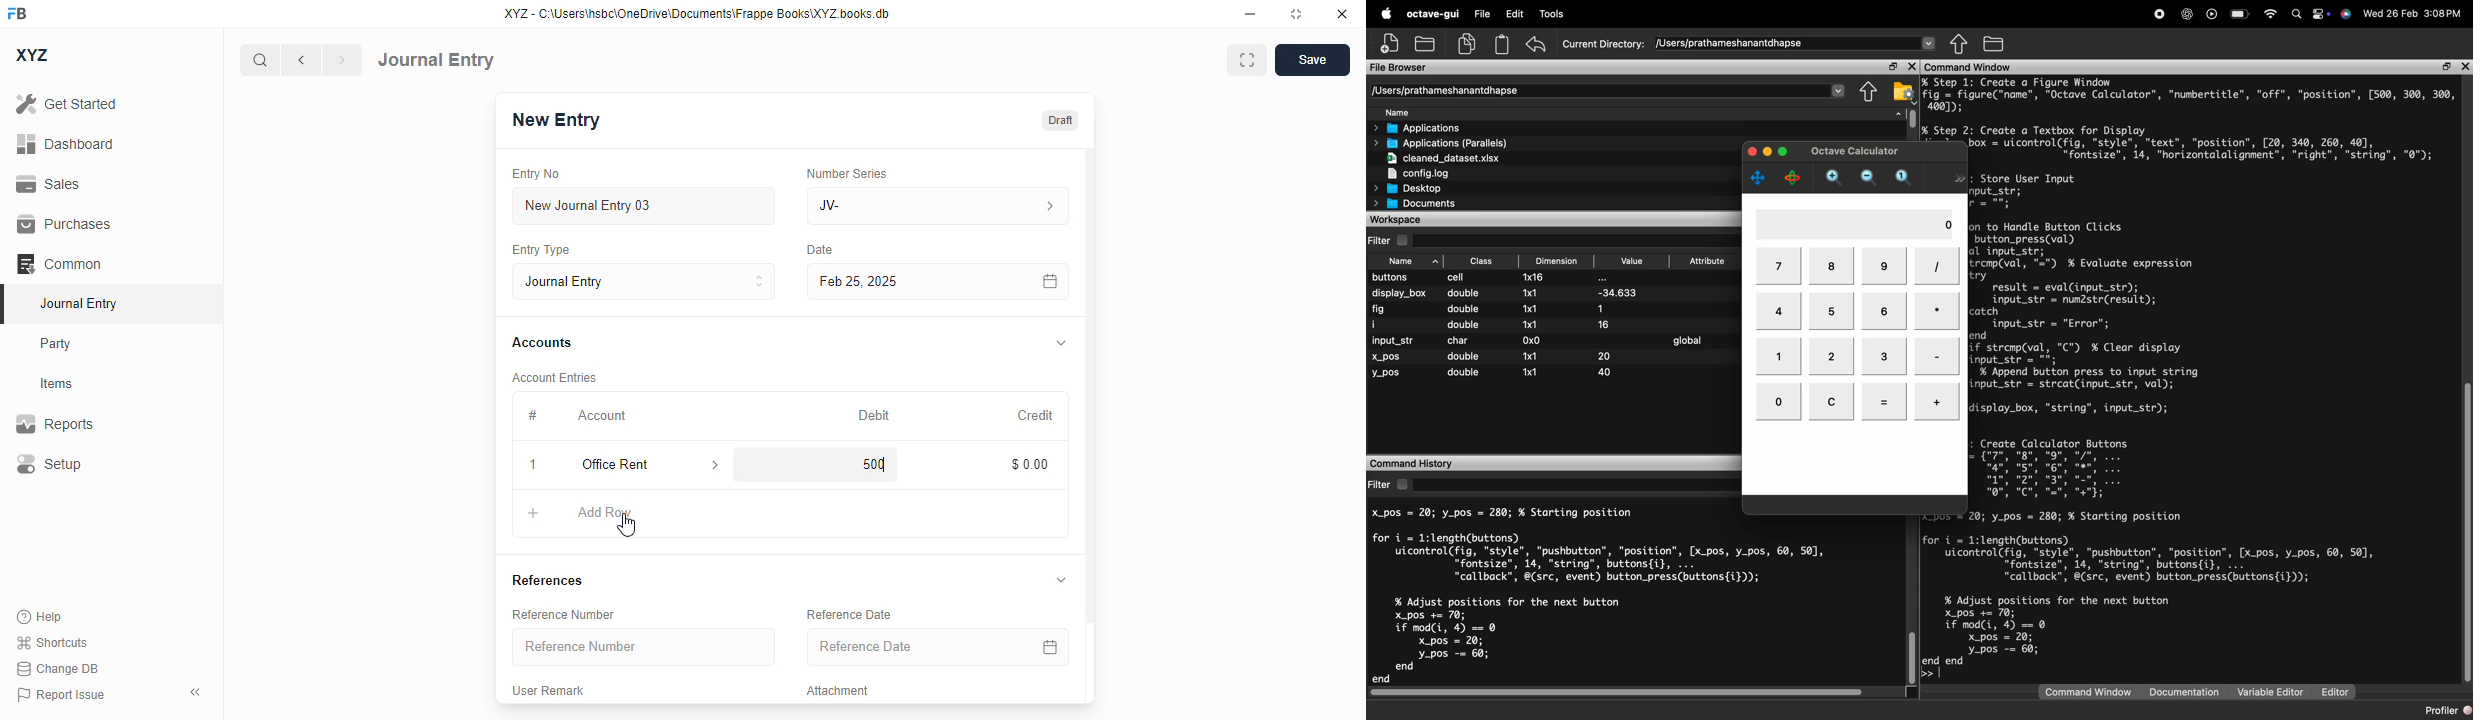  What do you see at coordinates (542, 343) in the screenshot?
I see `accounts` at bounding box center [542, 343].